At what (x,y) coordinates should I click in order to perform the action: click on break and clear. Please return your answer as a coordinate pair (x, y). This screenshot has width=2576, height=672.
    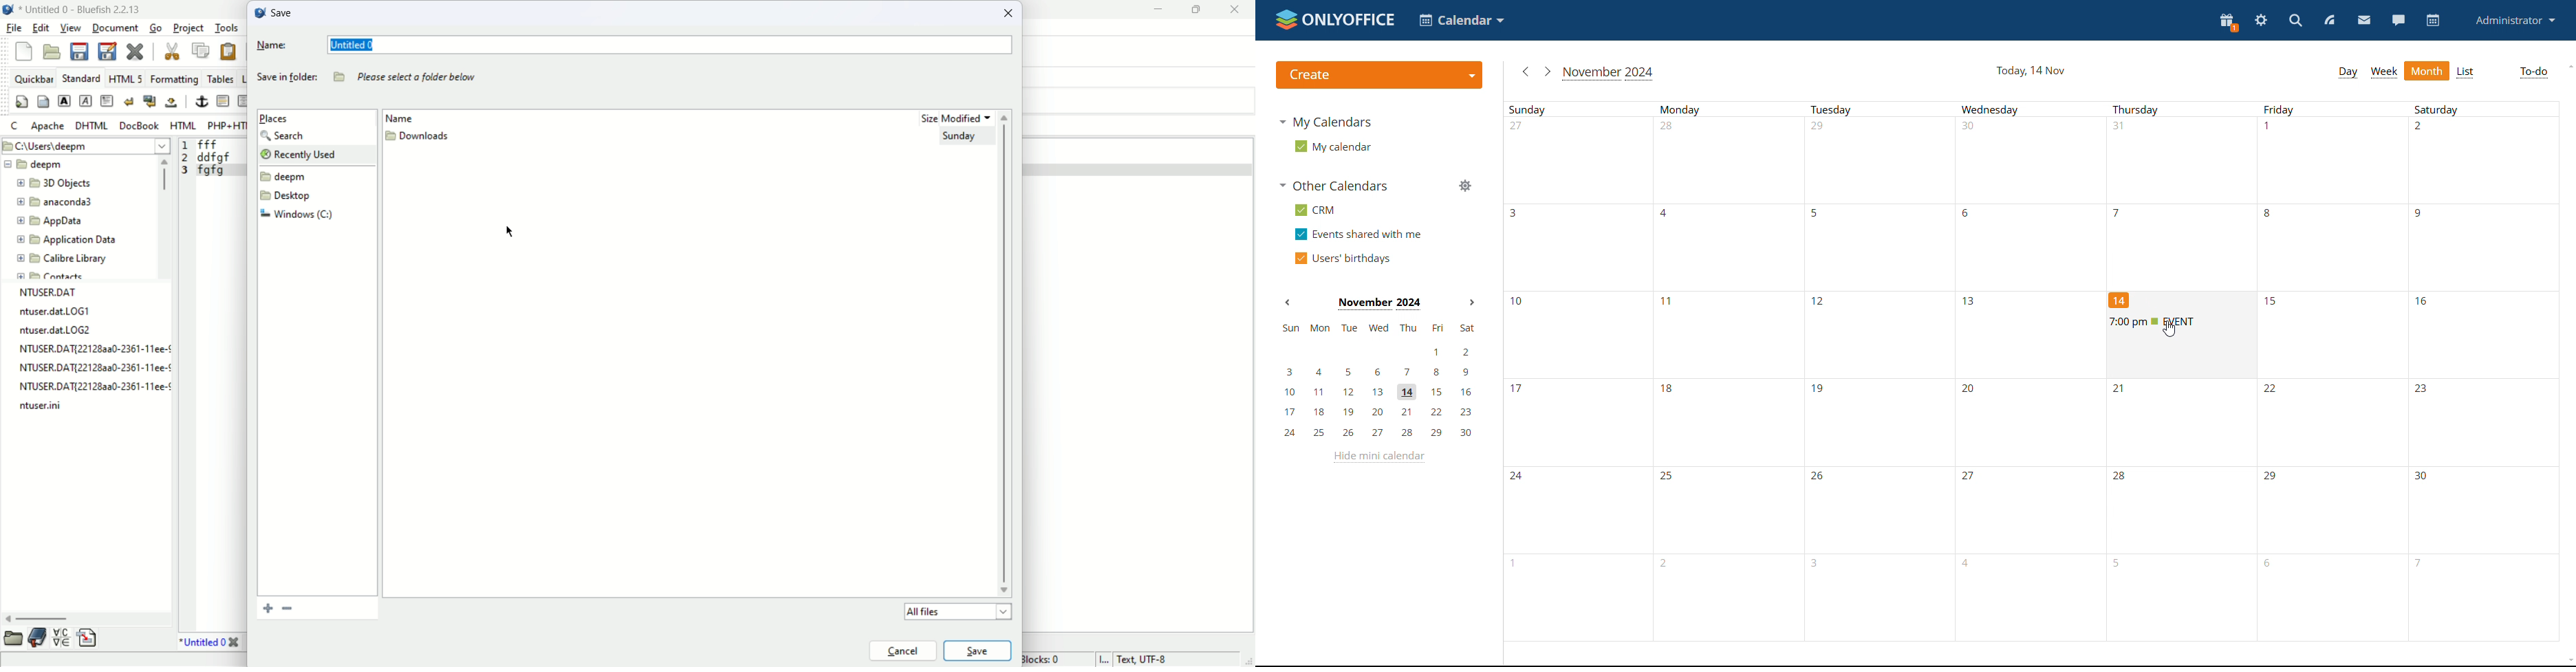
    Looking at the image, I should click on (149, 101).